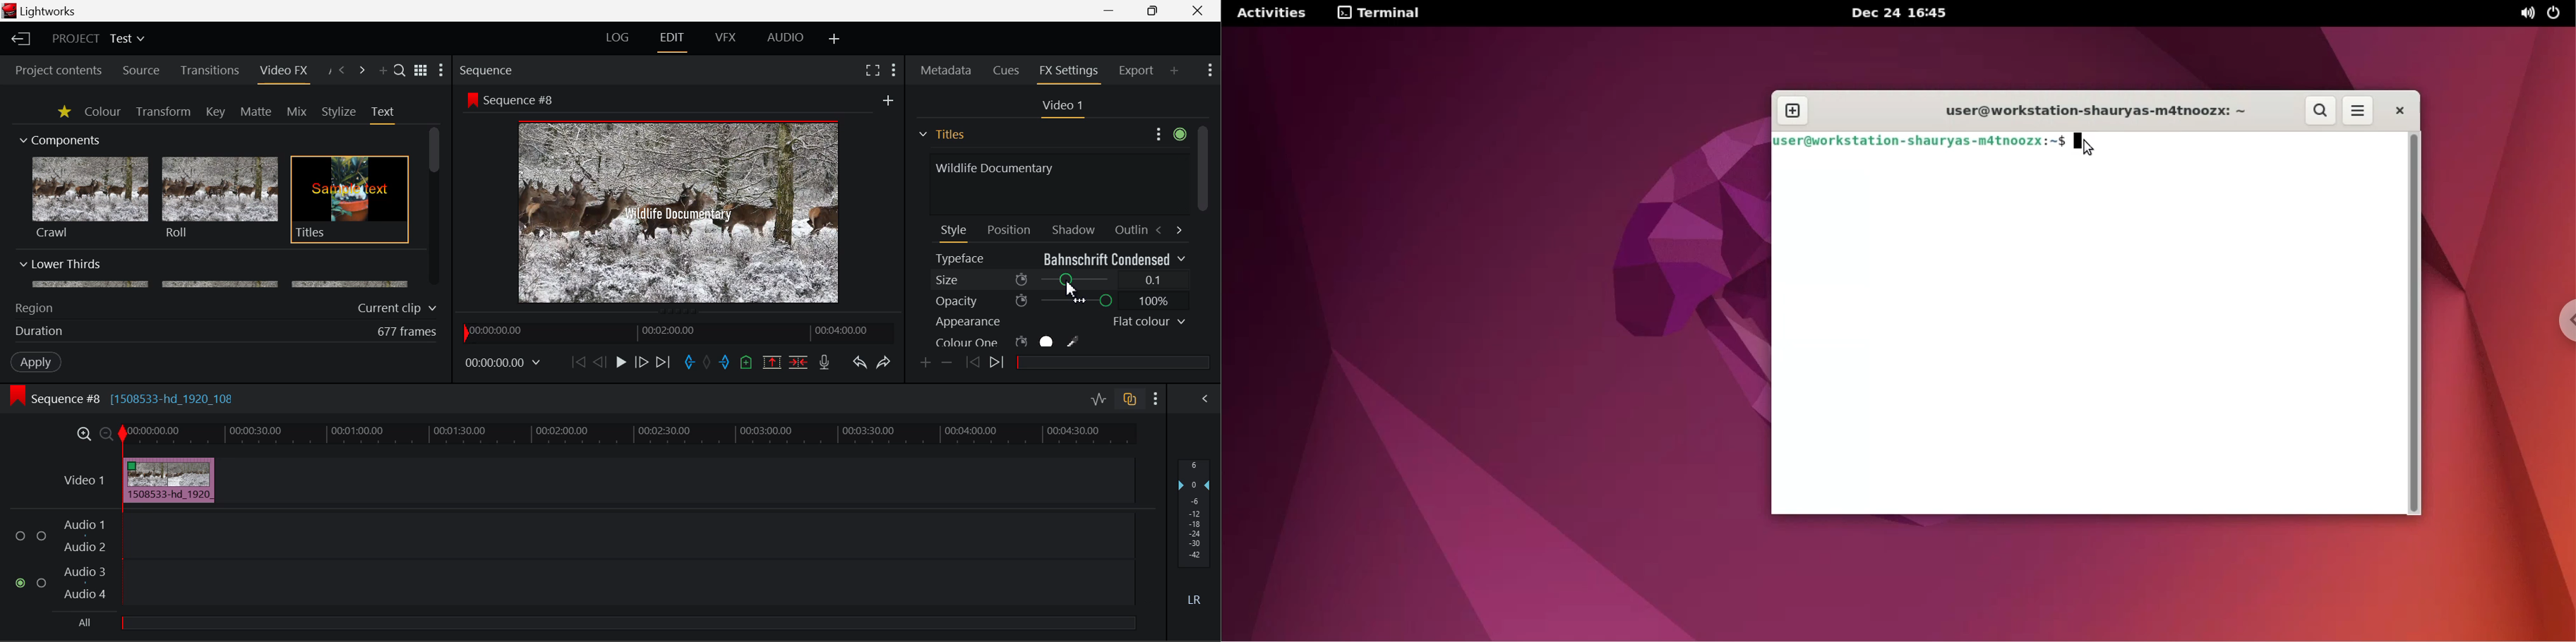 The width and height of the screenshot is (2576, 644). I want to click on Appearance, so click(1060, 322).